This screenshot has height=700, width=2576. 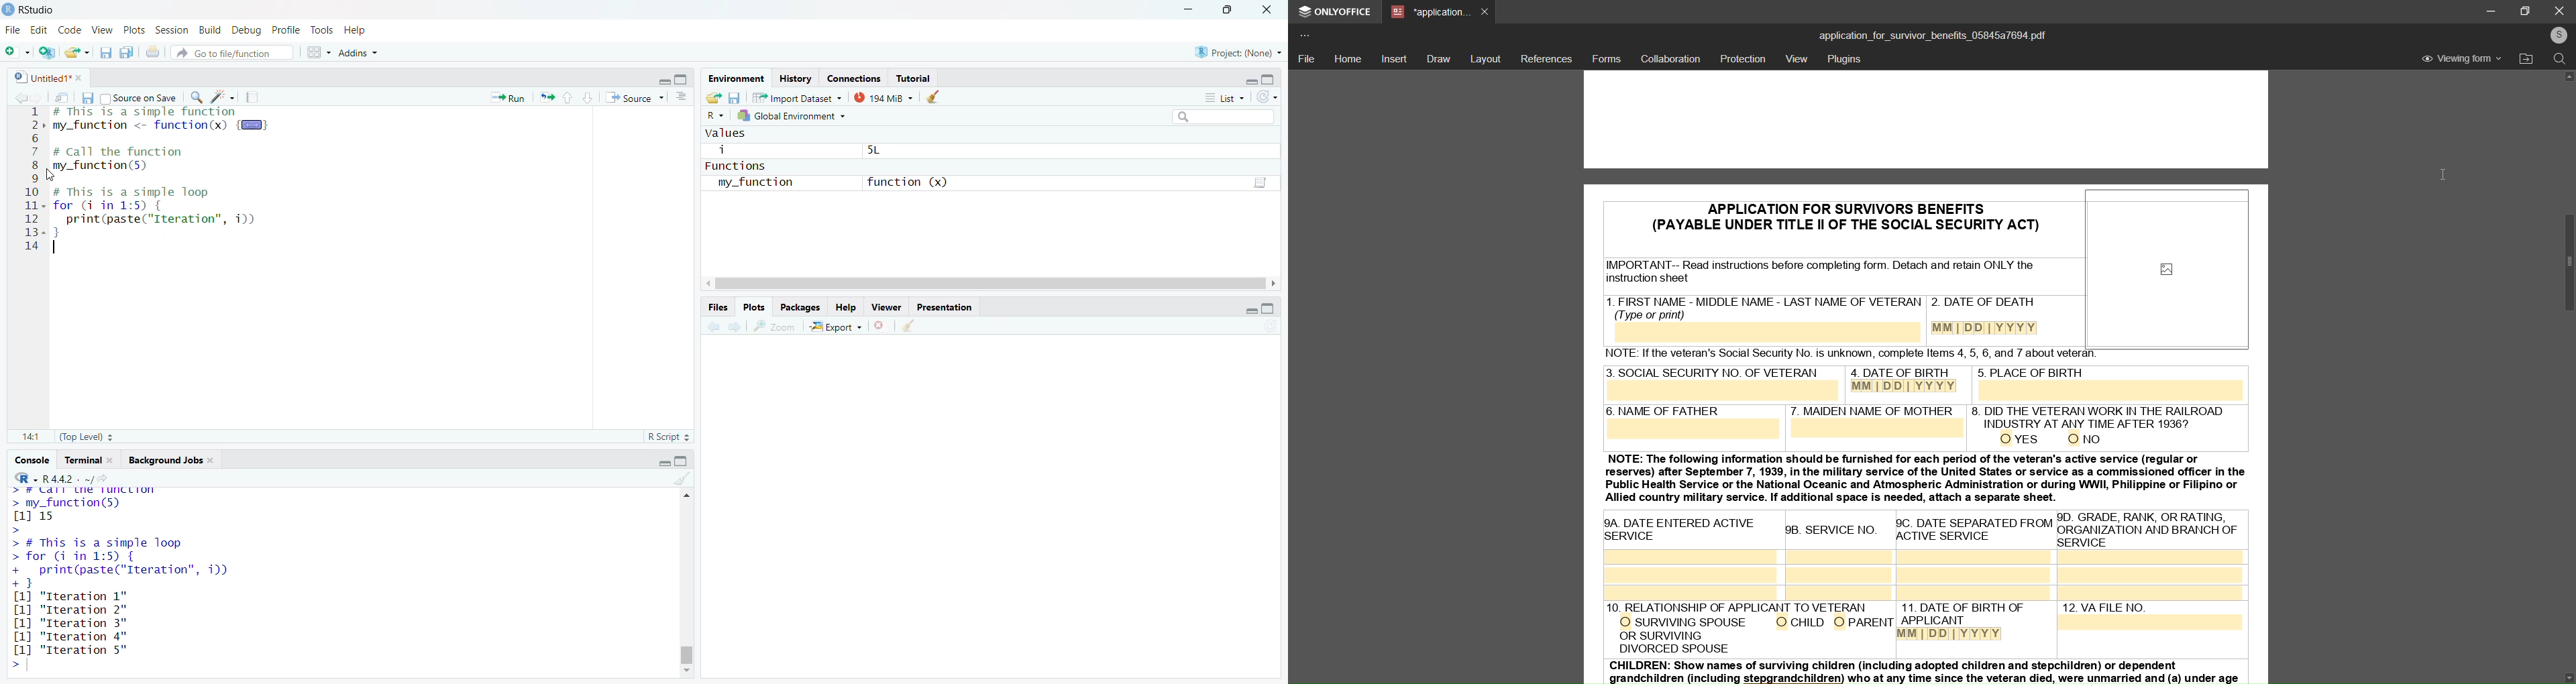 I want to click on re-run the previous code region, so click(x=546, y=99).